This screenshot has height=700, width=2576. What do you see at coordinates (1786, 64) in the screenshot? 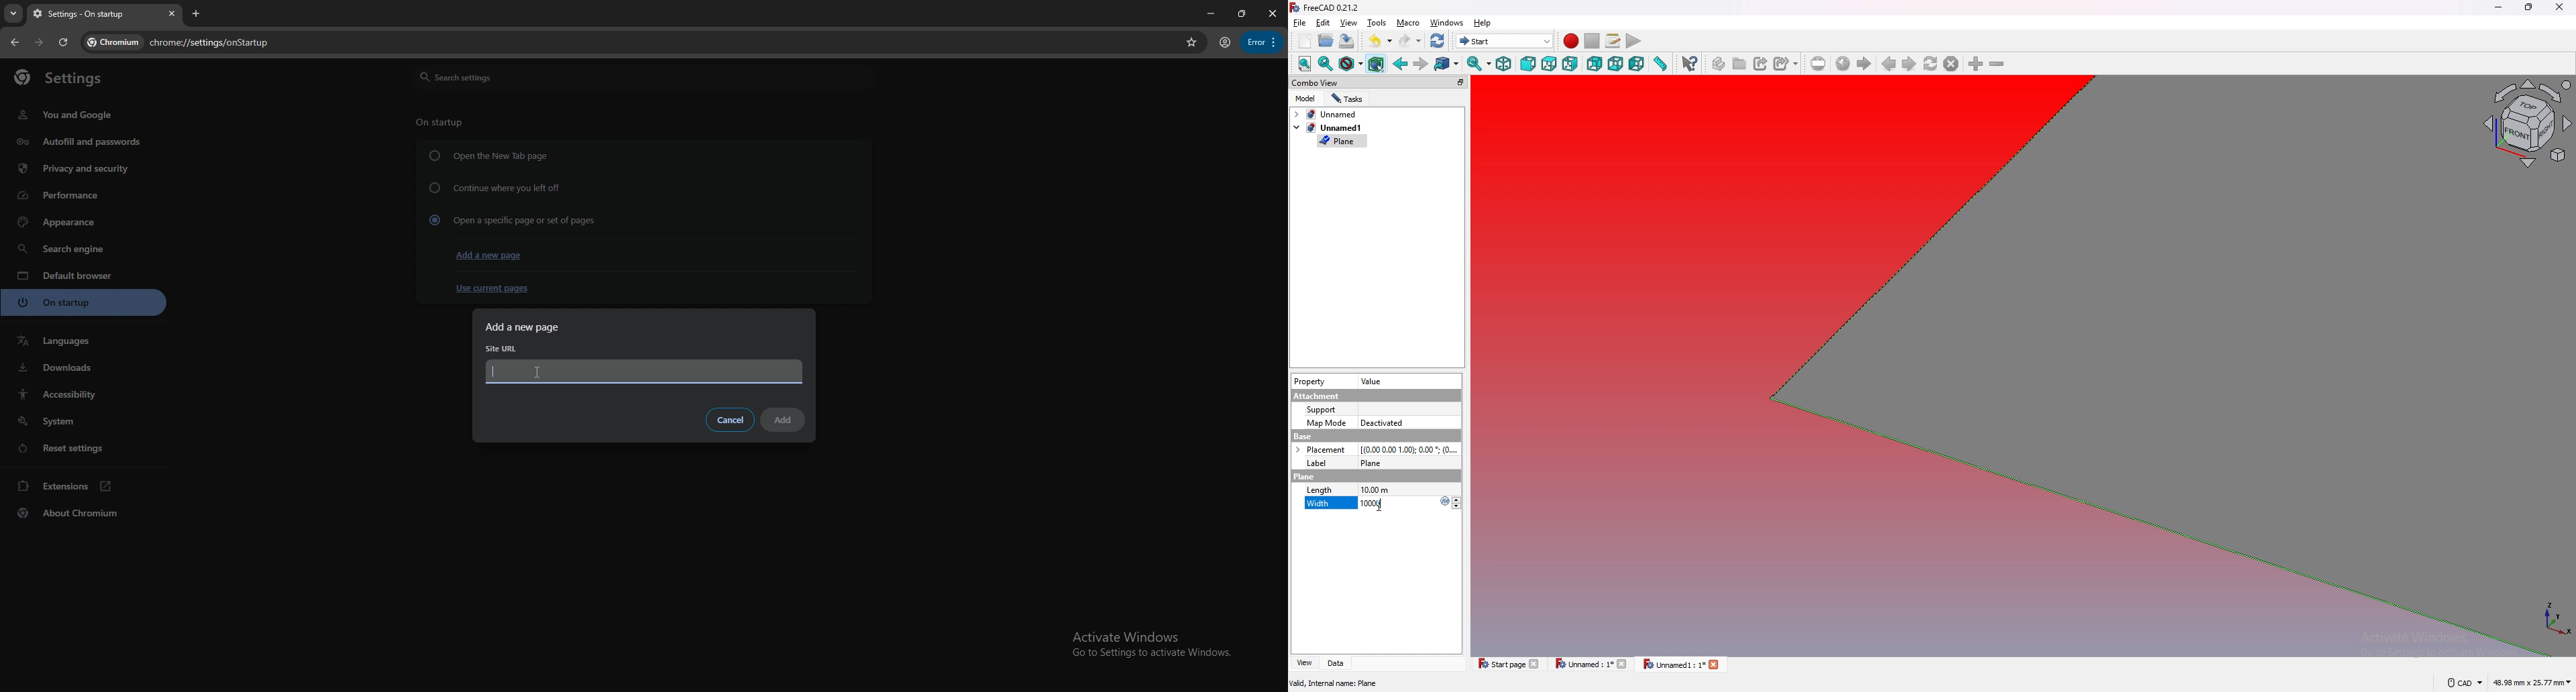
I see `create sub link` at bounding box center [1786, 64].